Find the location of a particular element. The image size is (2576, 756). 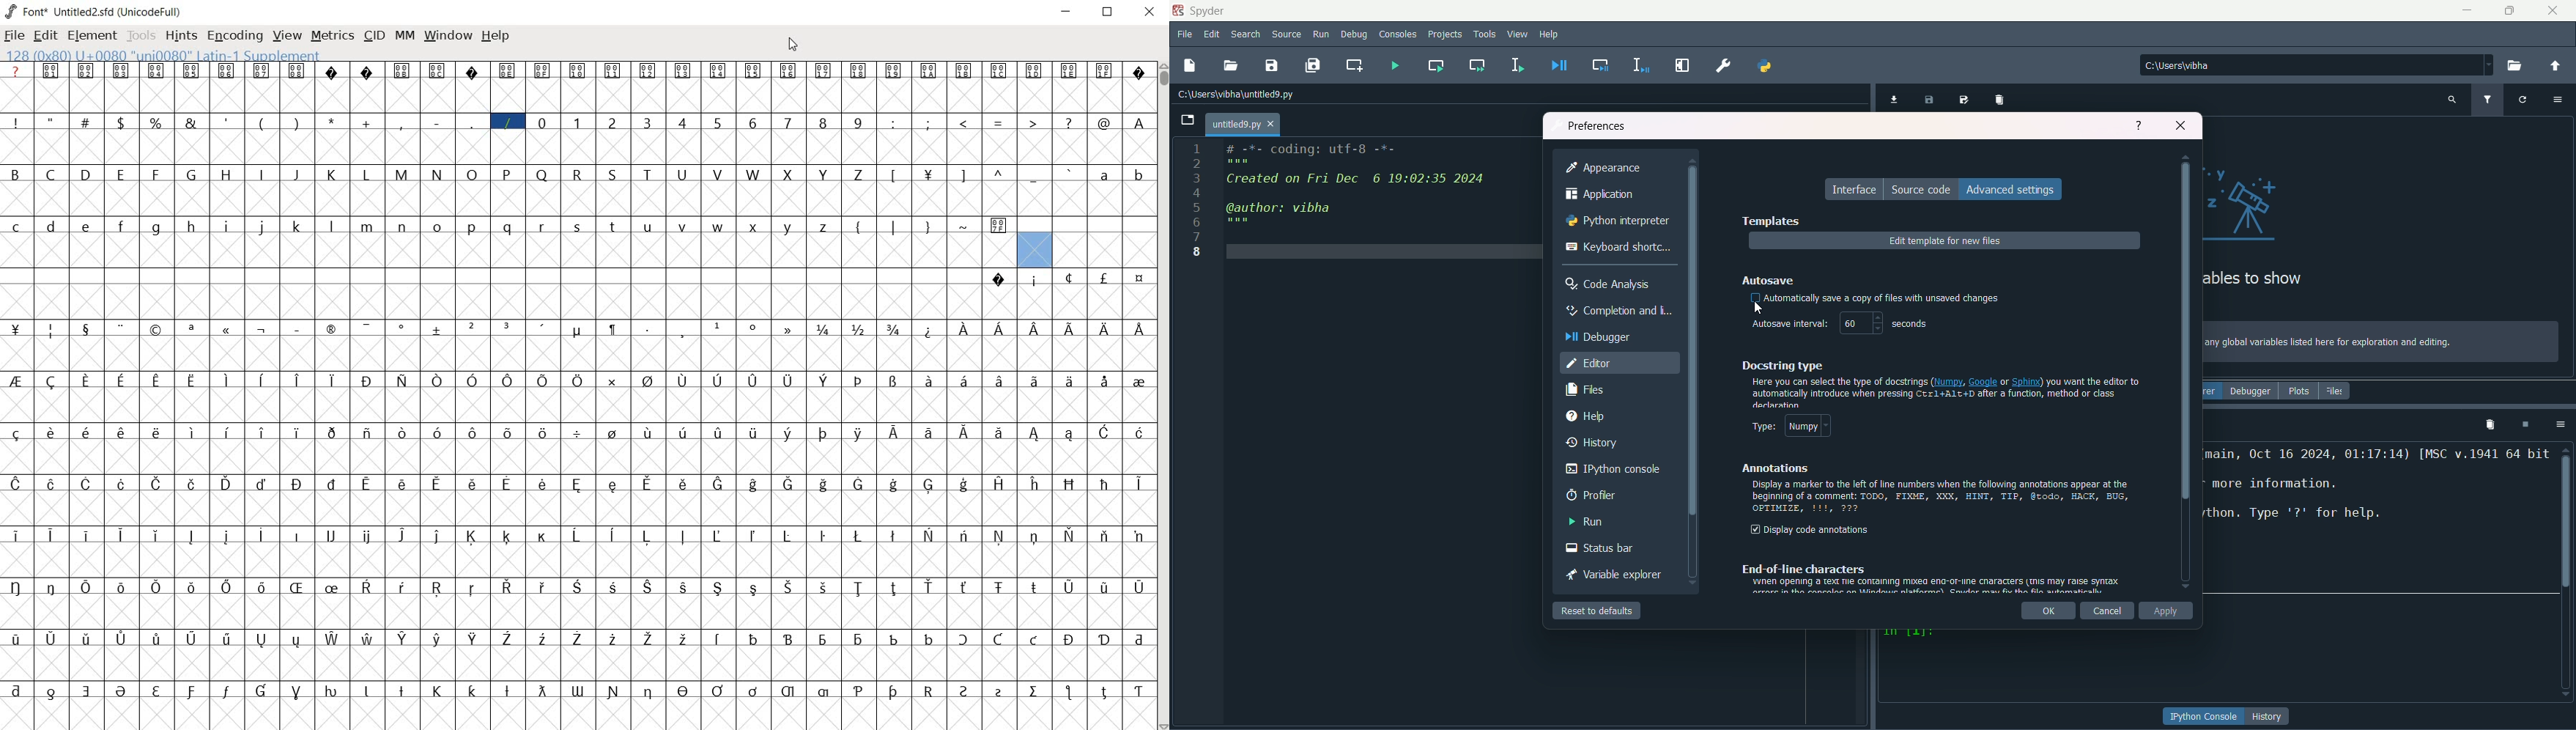

glyph is located at coordinates (894, 72).